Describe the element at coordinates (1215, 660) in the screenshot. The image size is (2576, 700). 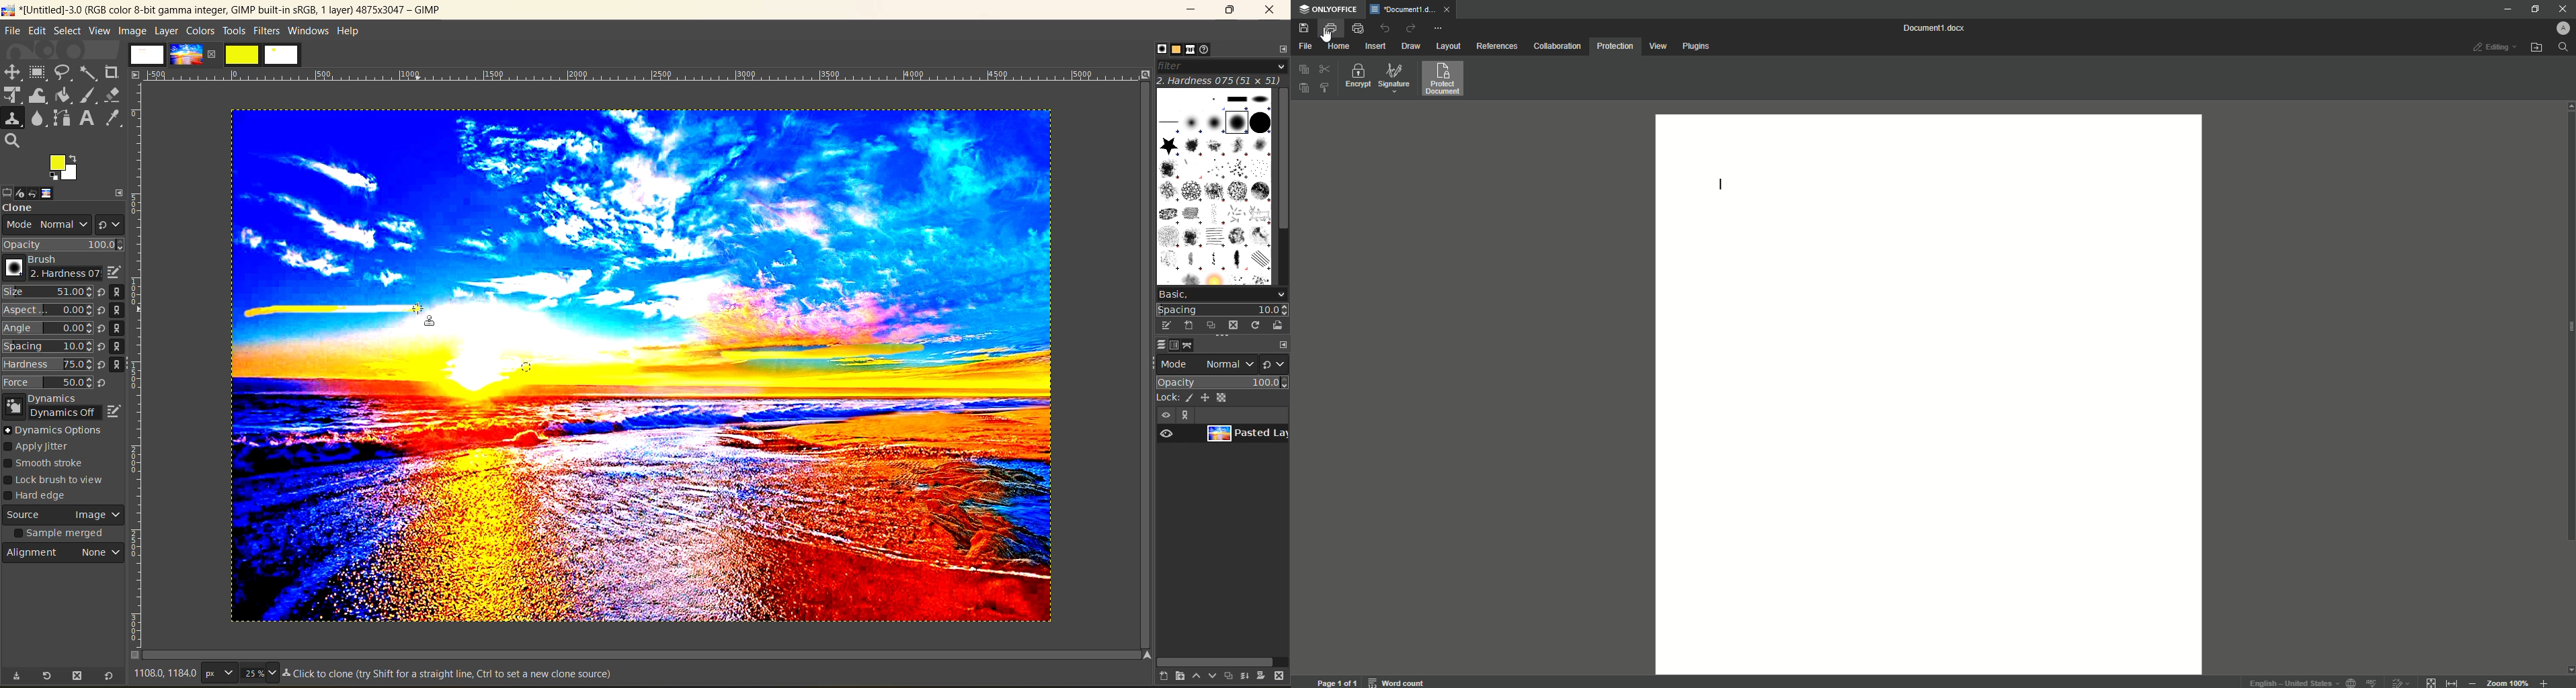
I see `horizontal scroll bar` at that location.